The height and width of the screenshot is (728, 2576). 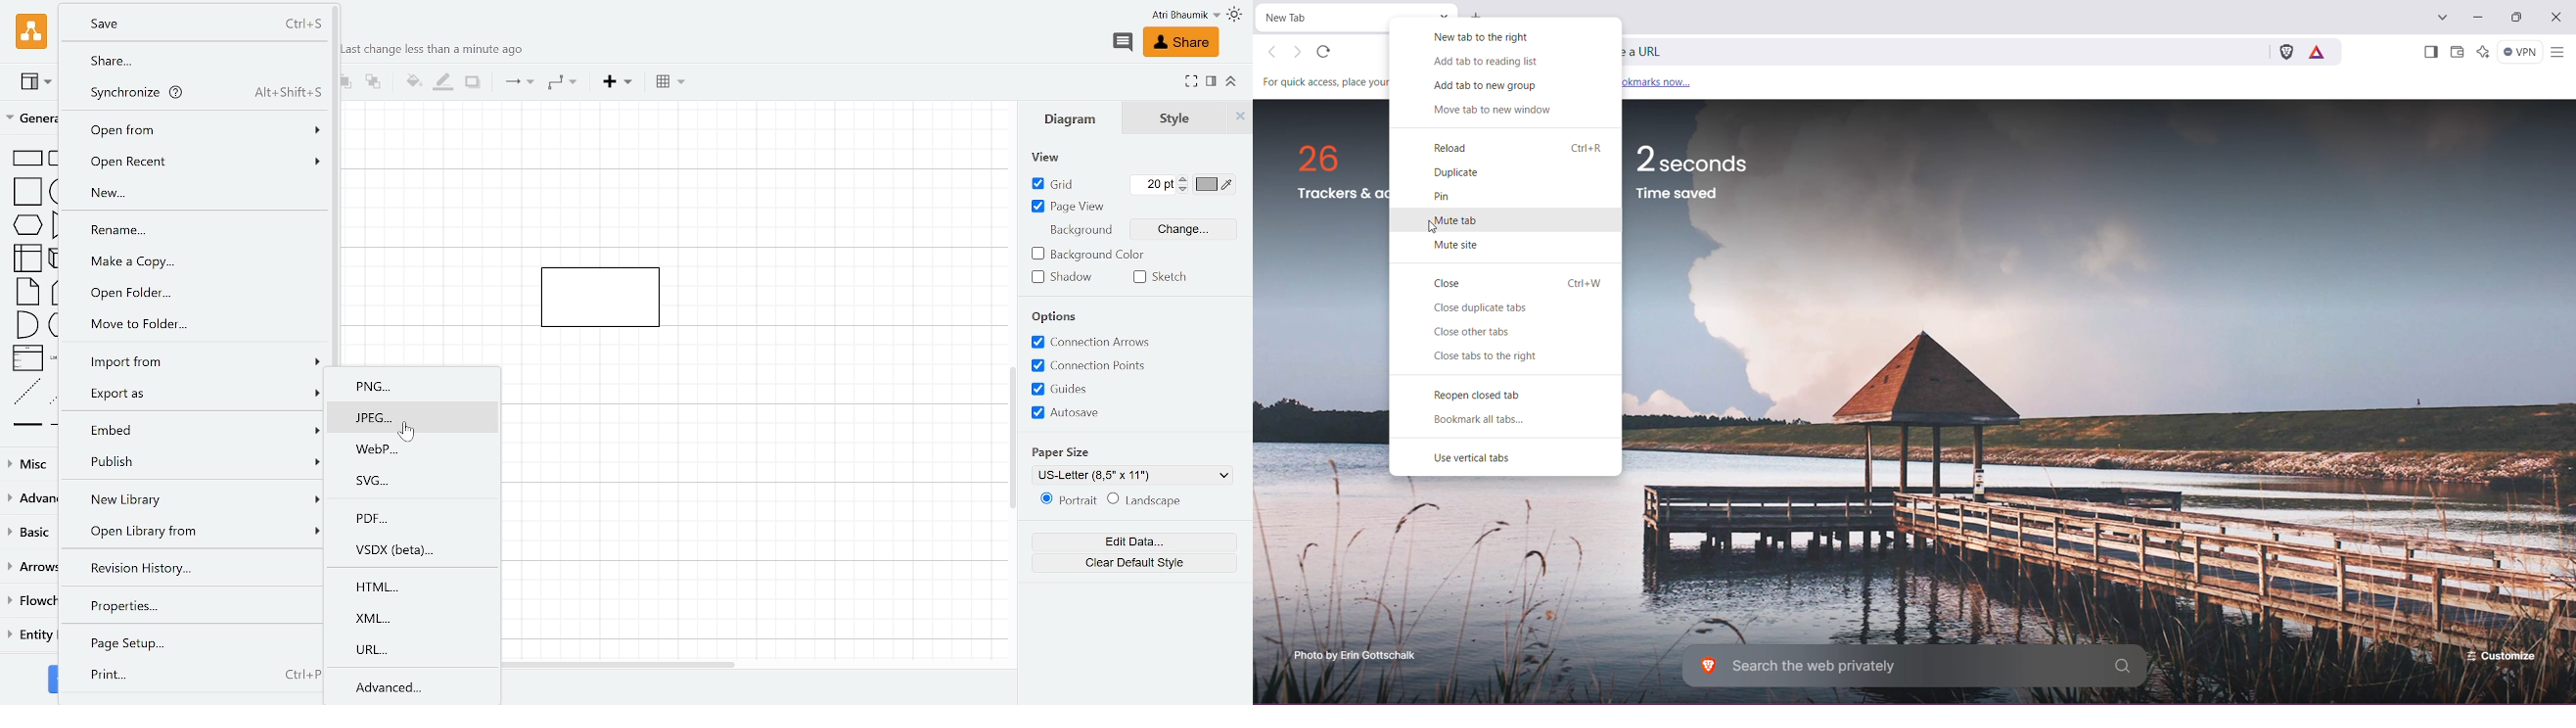 I want to click on Page view, so click(x=1068, y=207).